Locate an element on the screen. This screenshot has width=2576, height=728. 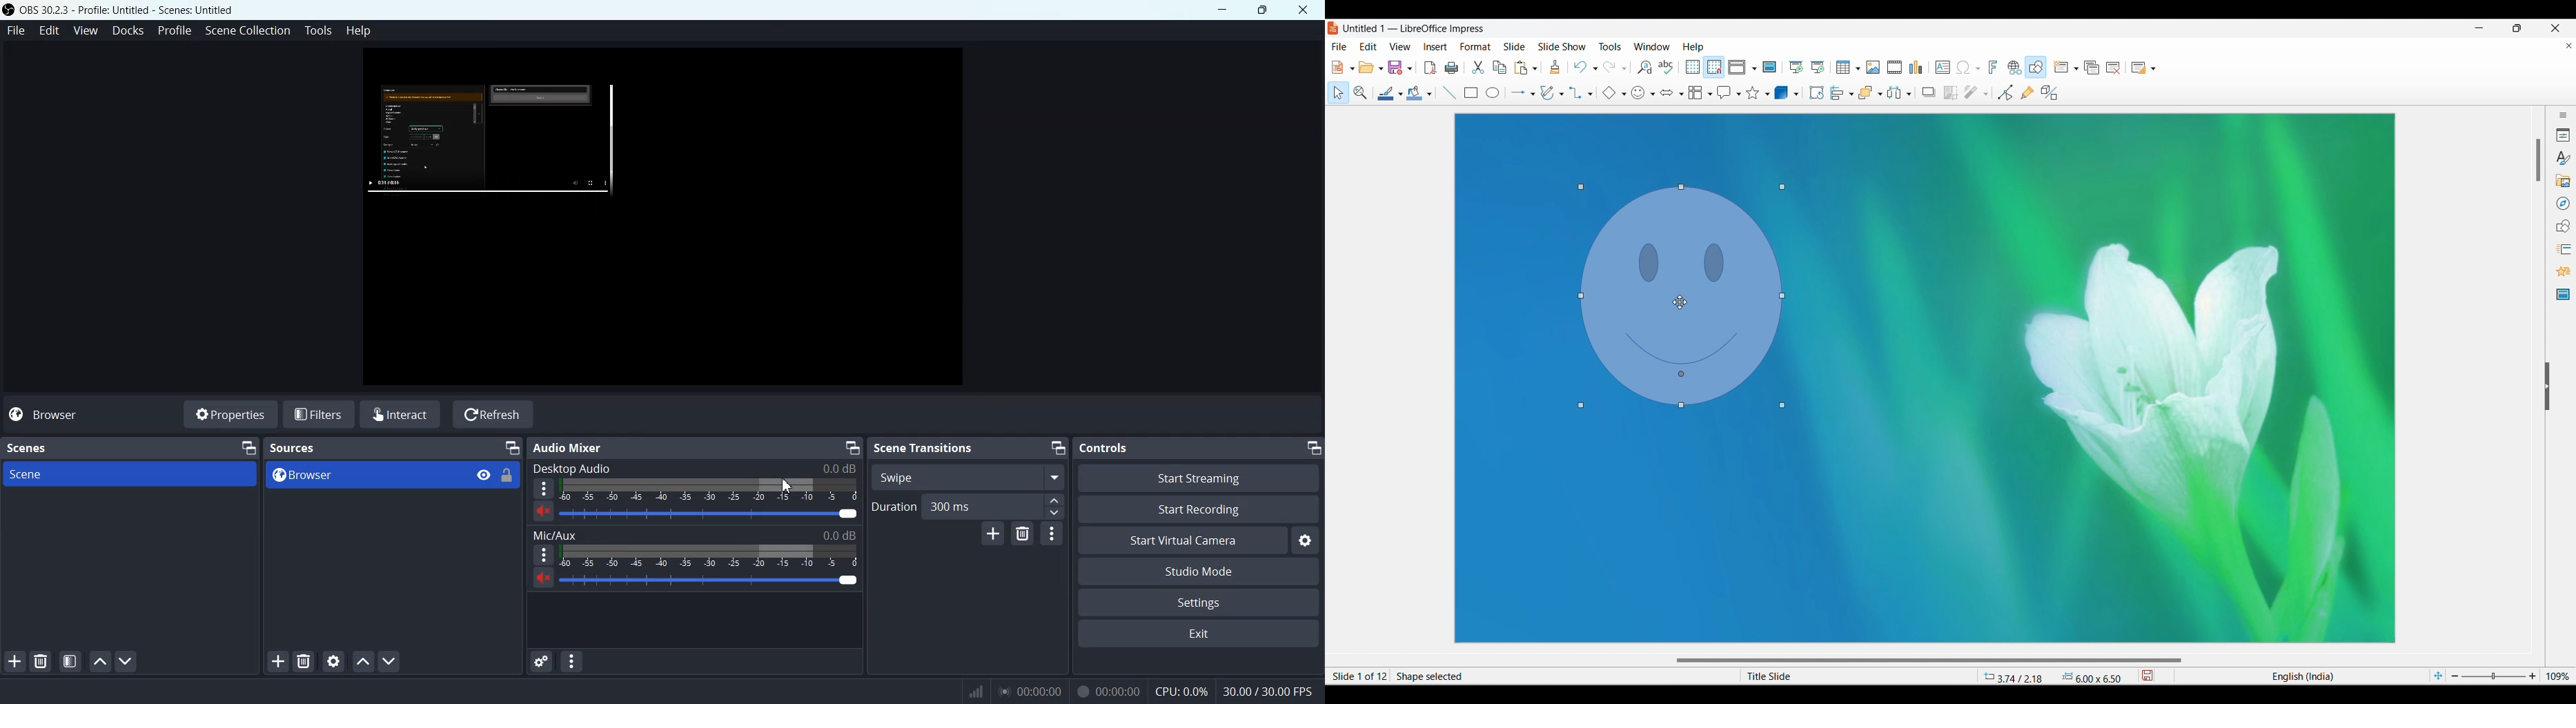
Insert chart is located at coordinates (1916, 67).